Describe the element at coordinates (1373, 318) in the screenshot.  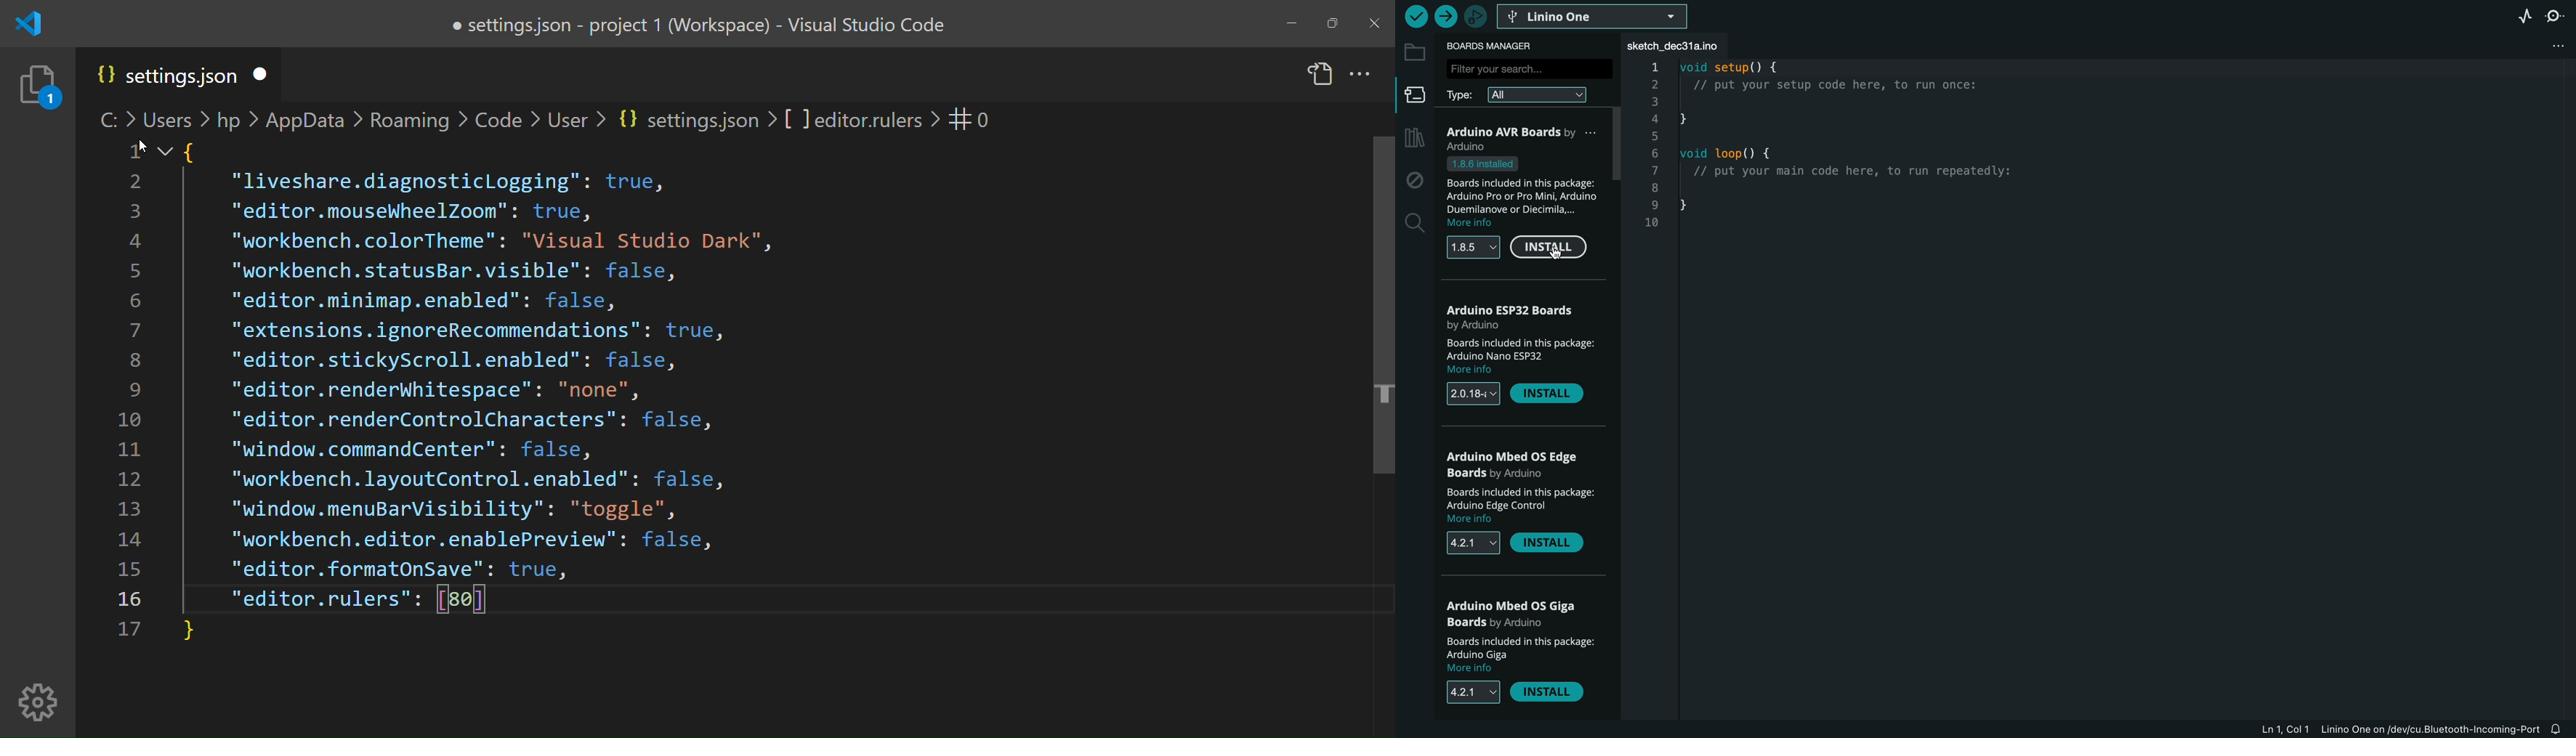
I see `scroll bar` at that location.